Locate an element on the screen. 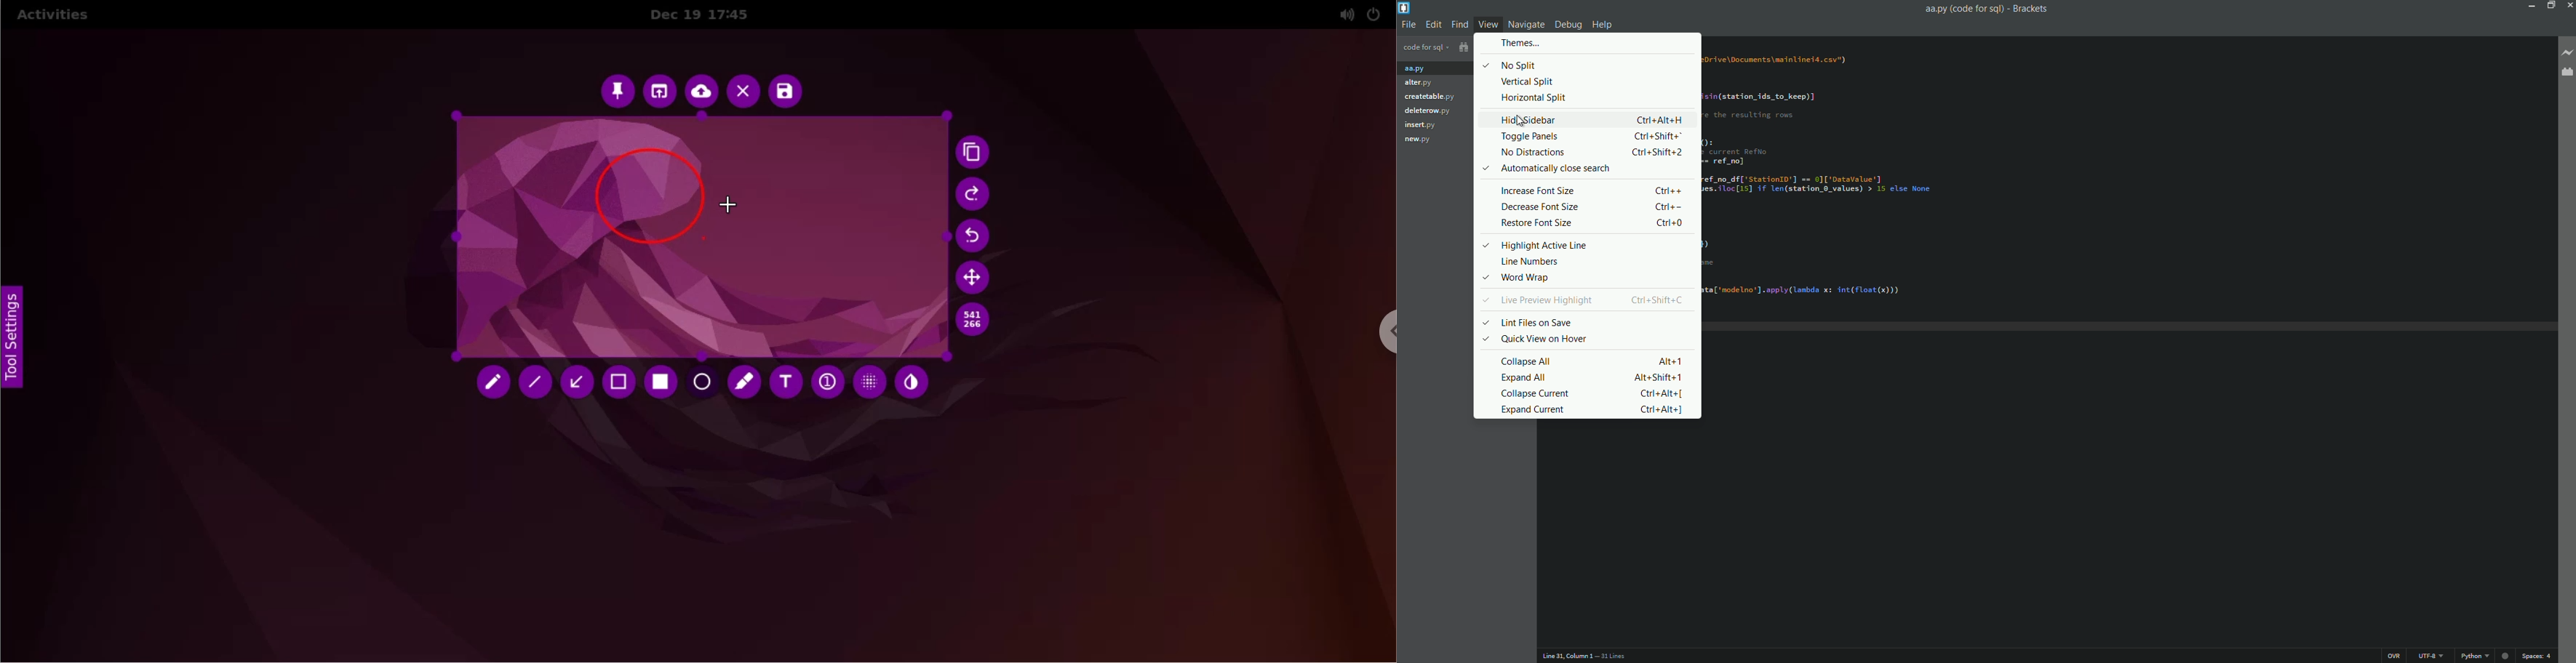  expand all button is located at coordinates (1525, 378).